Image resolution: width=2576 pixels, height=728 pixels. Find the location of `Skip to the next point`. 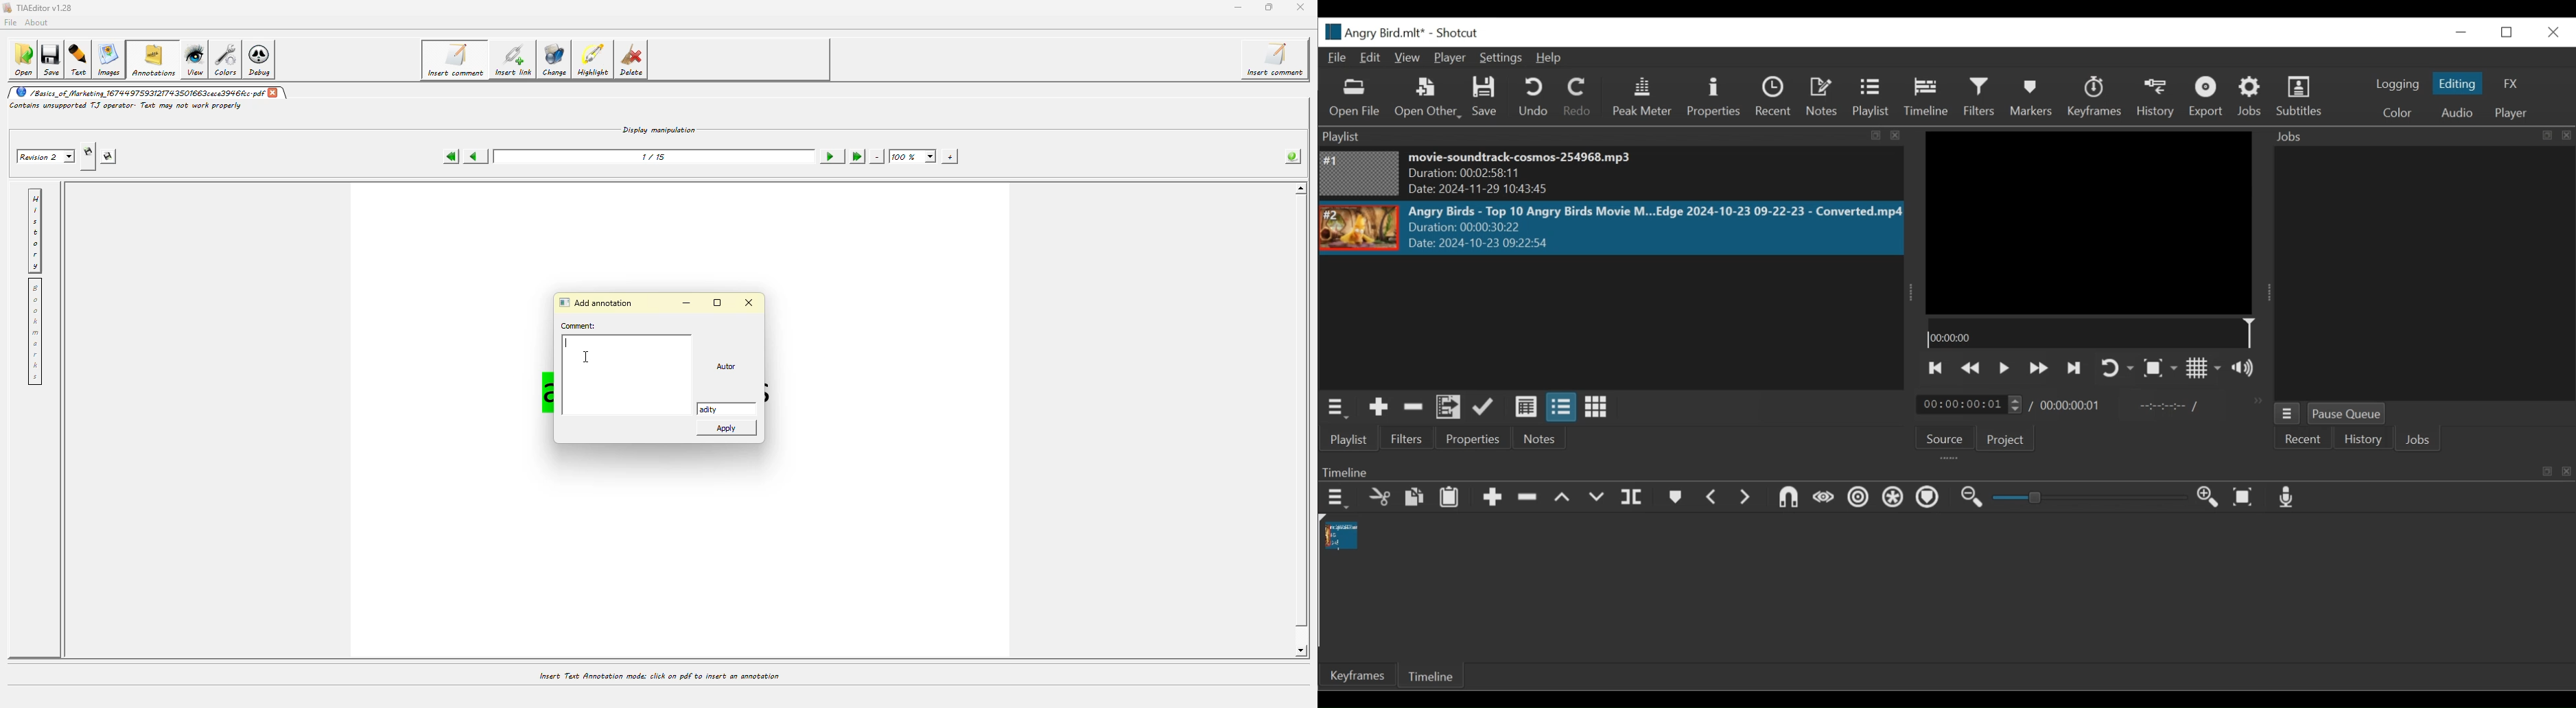

Skip to the next point is located at coordinates (2075, 368).